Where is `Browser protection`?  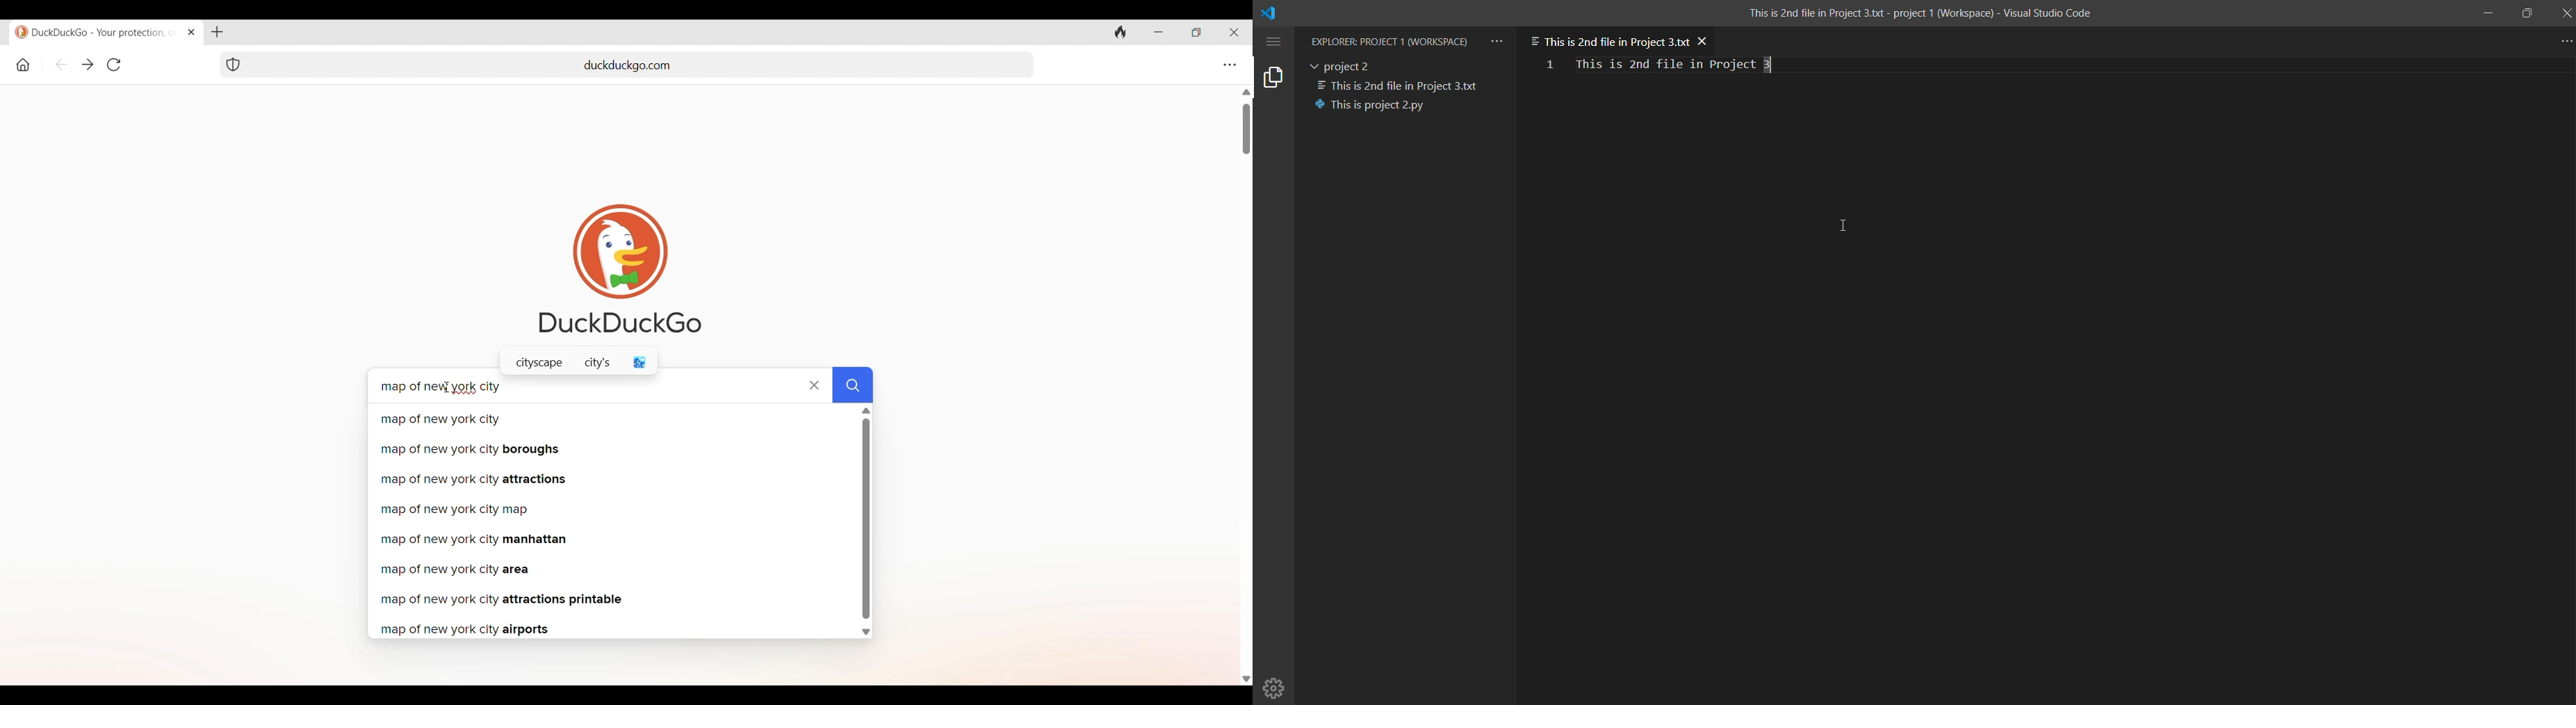
Browser protection is located at coordinates (233, 65).